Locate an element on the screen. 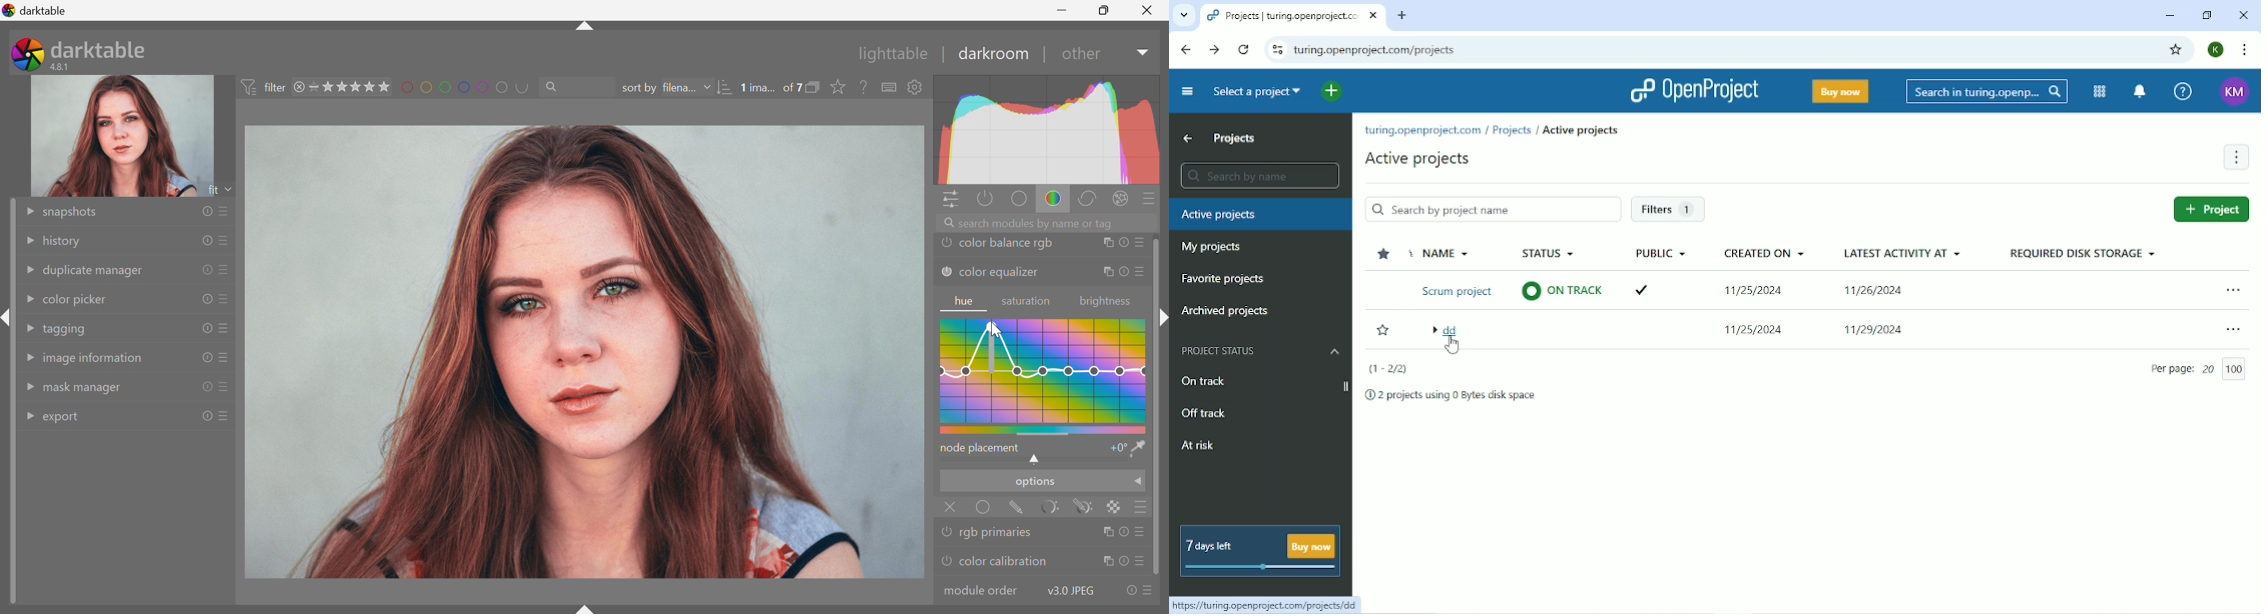 This screenshot has width=2268, height=616. filter by images color label is located at coordinates (468, 86).